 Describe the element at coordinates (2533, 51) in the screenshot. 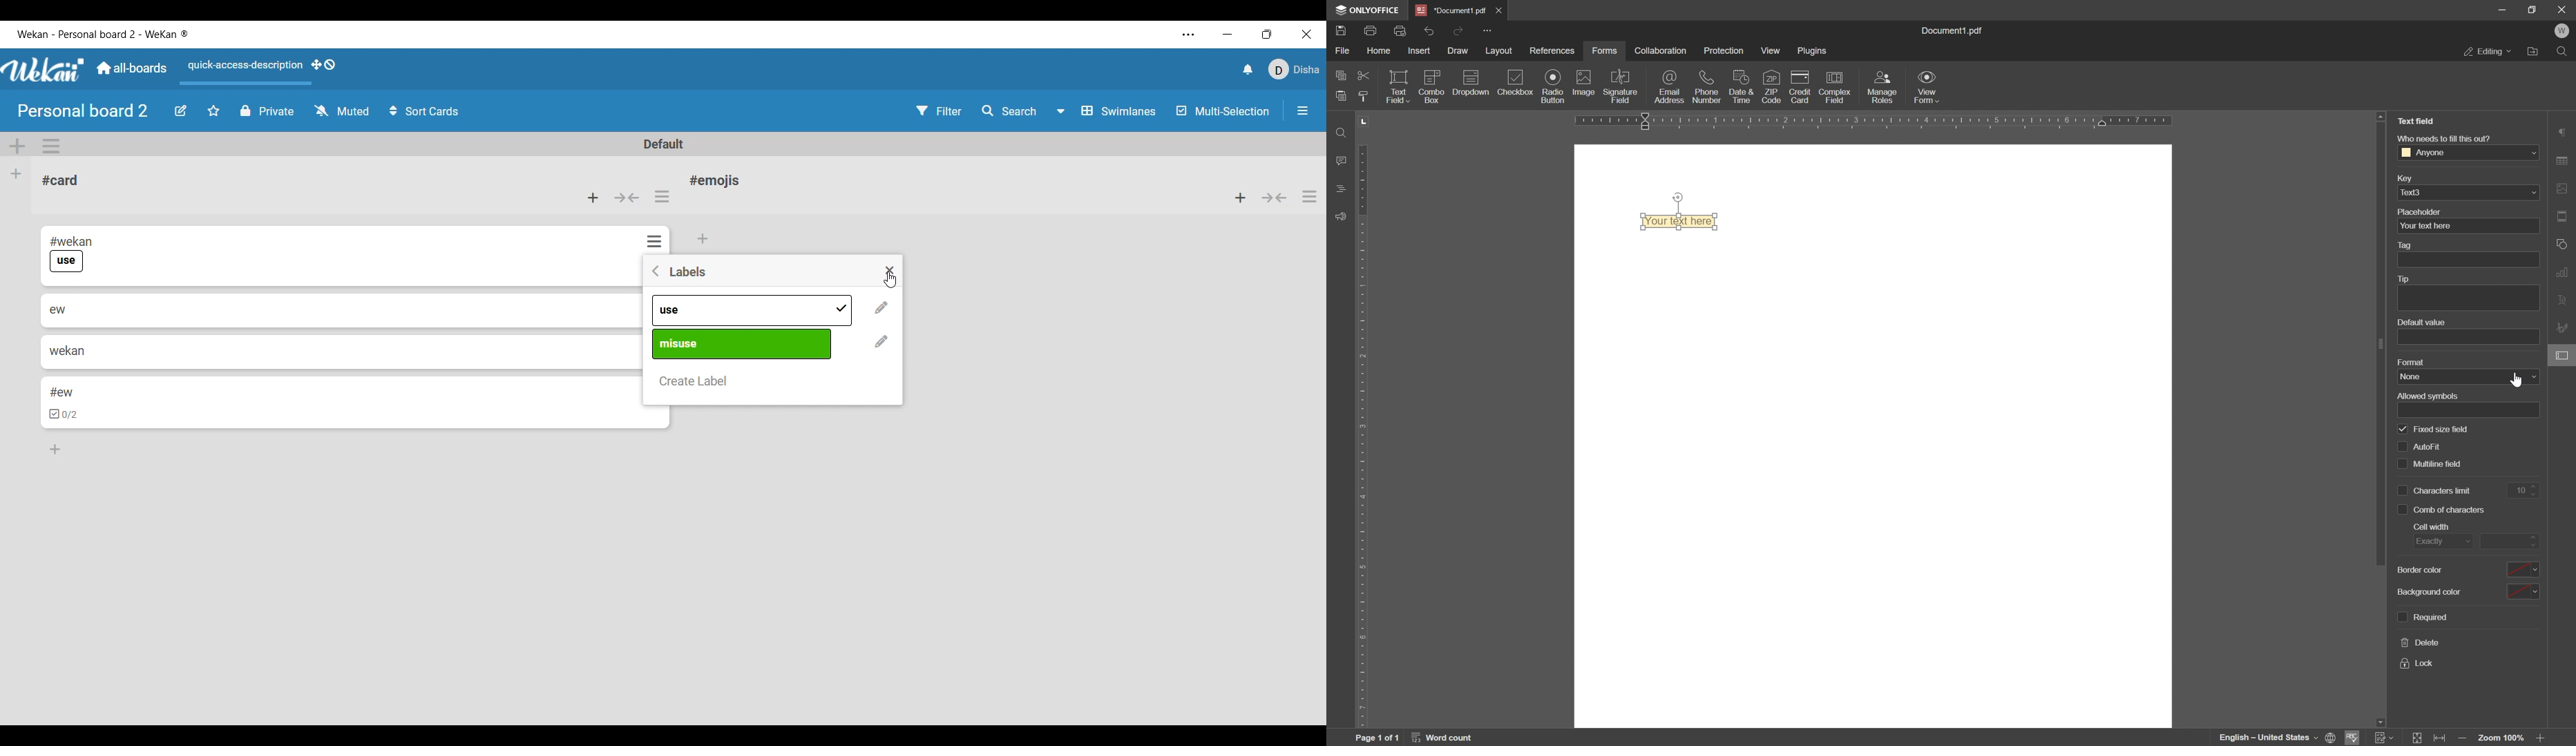

I see `open file location` at that location.